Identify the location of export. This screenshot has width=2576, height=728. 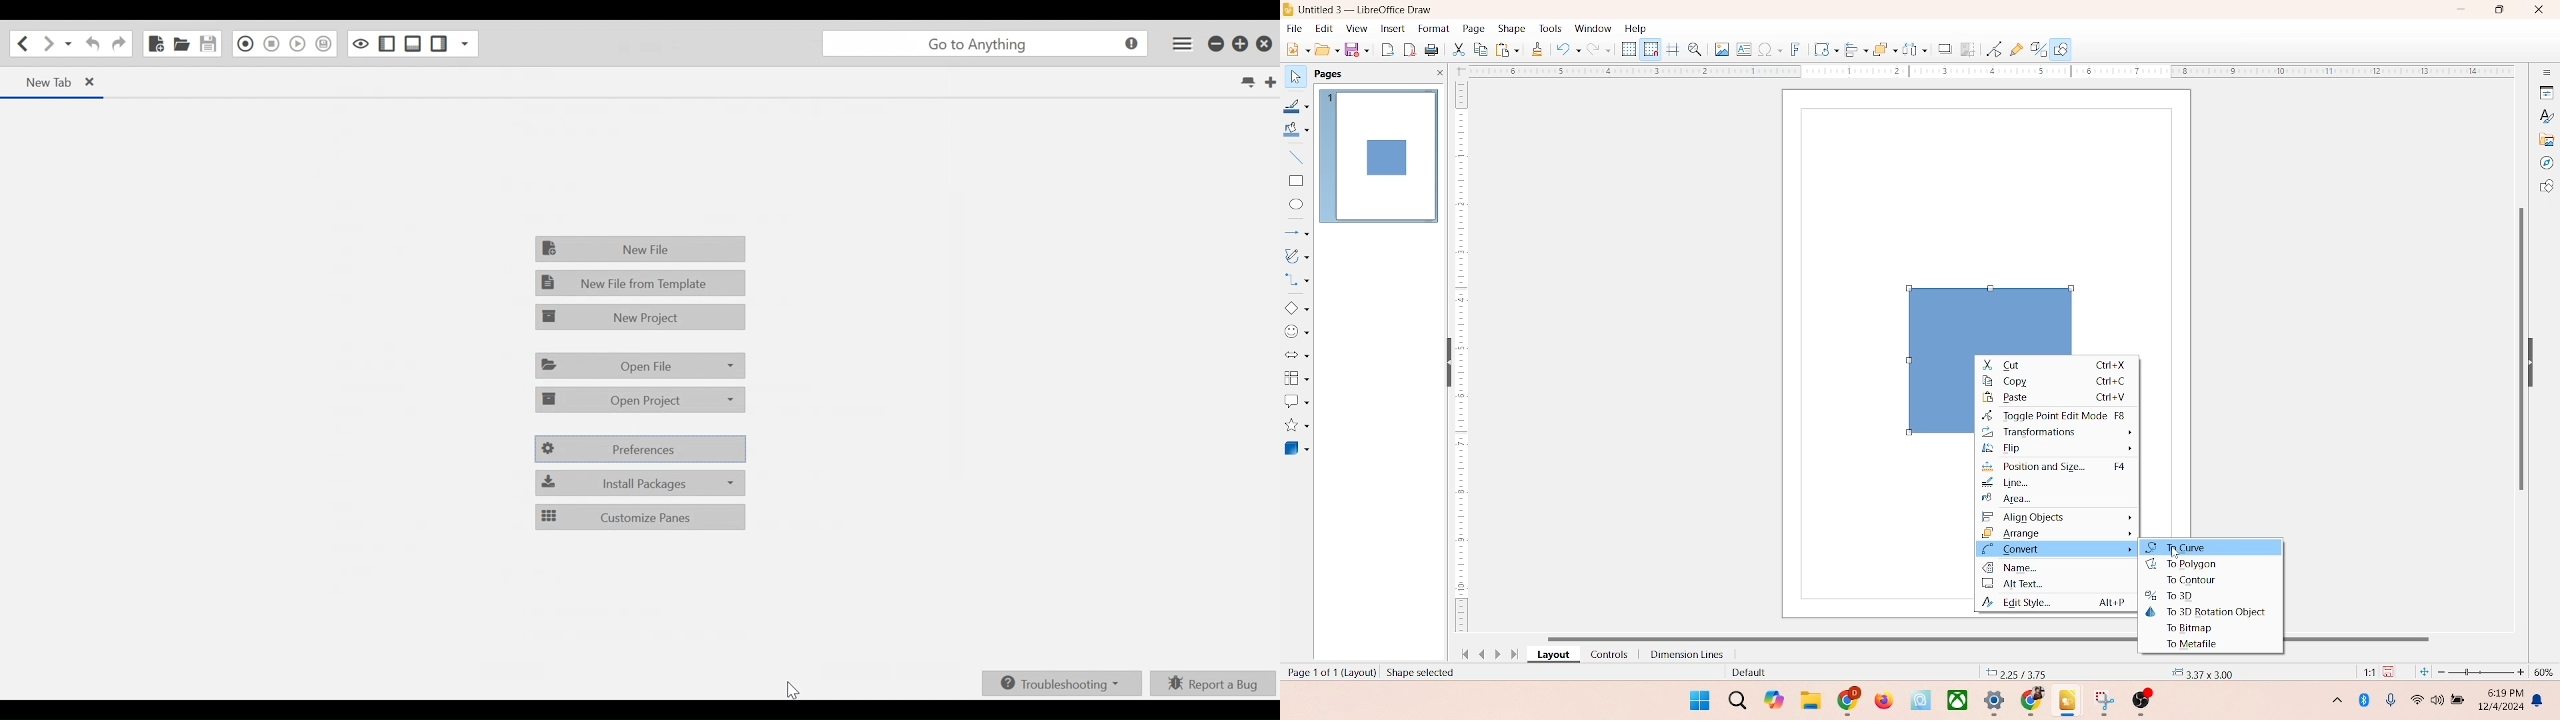
(1390, 48).